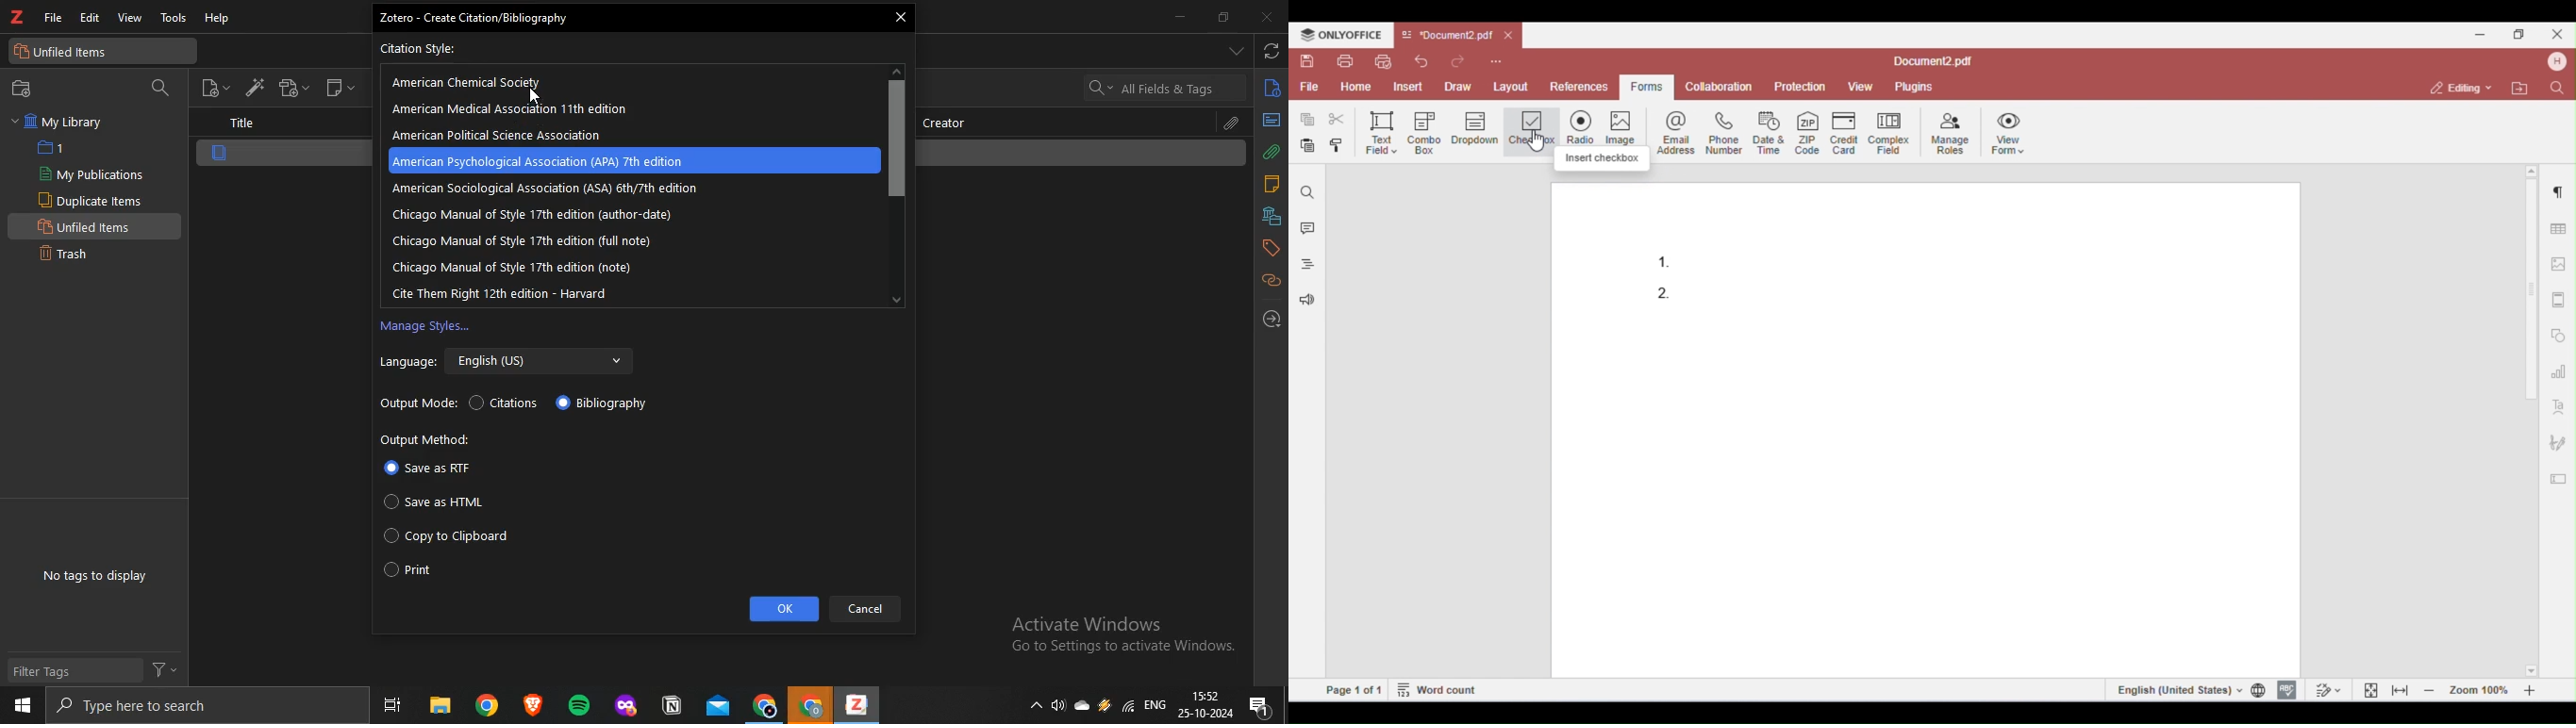 Image resolution: width=2576 pixels, height=728 pixels. I want to click on new collection, so click(25, 89).